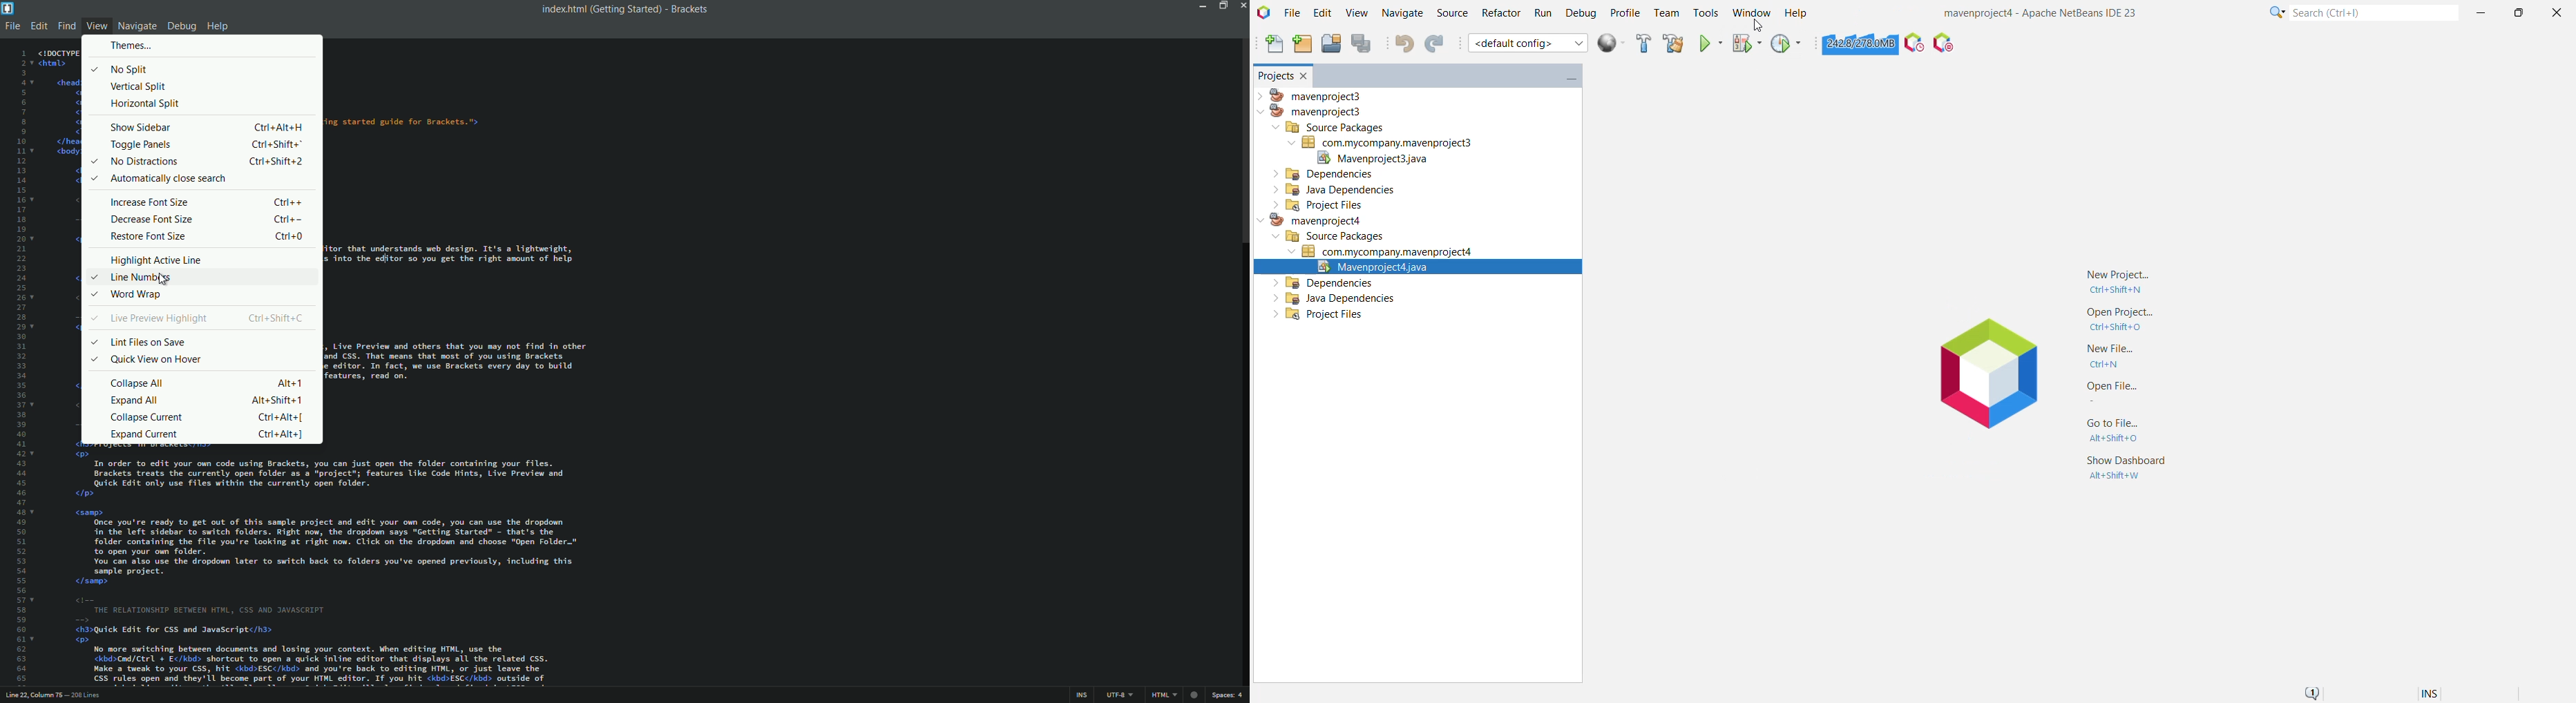 Image resolution: width=2576 pixels, height=728 pixels. What do you see at coordinates (2372, 14) in the screenshot?
I see `Search` at bounding box center [2372, 14].